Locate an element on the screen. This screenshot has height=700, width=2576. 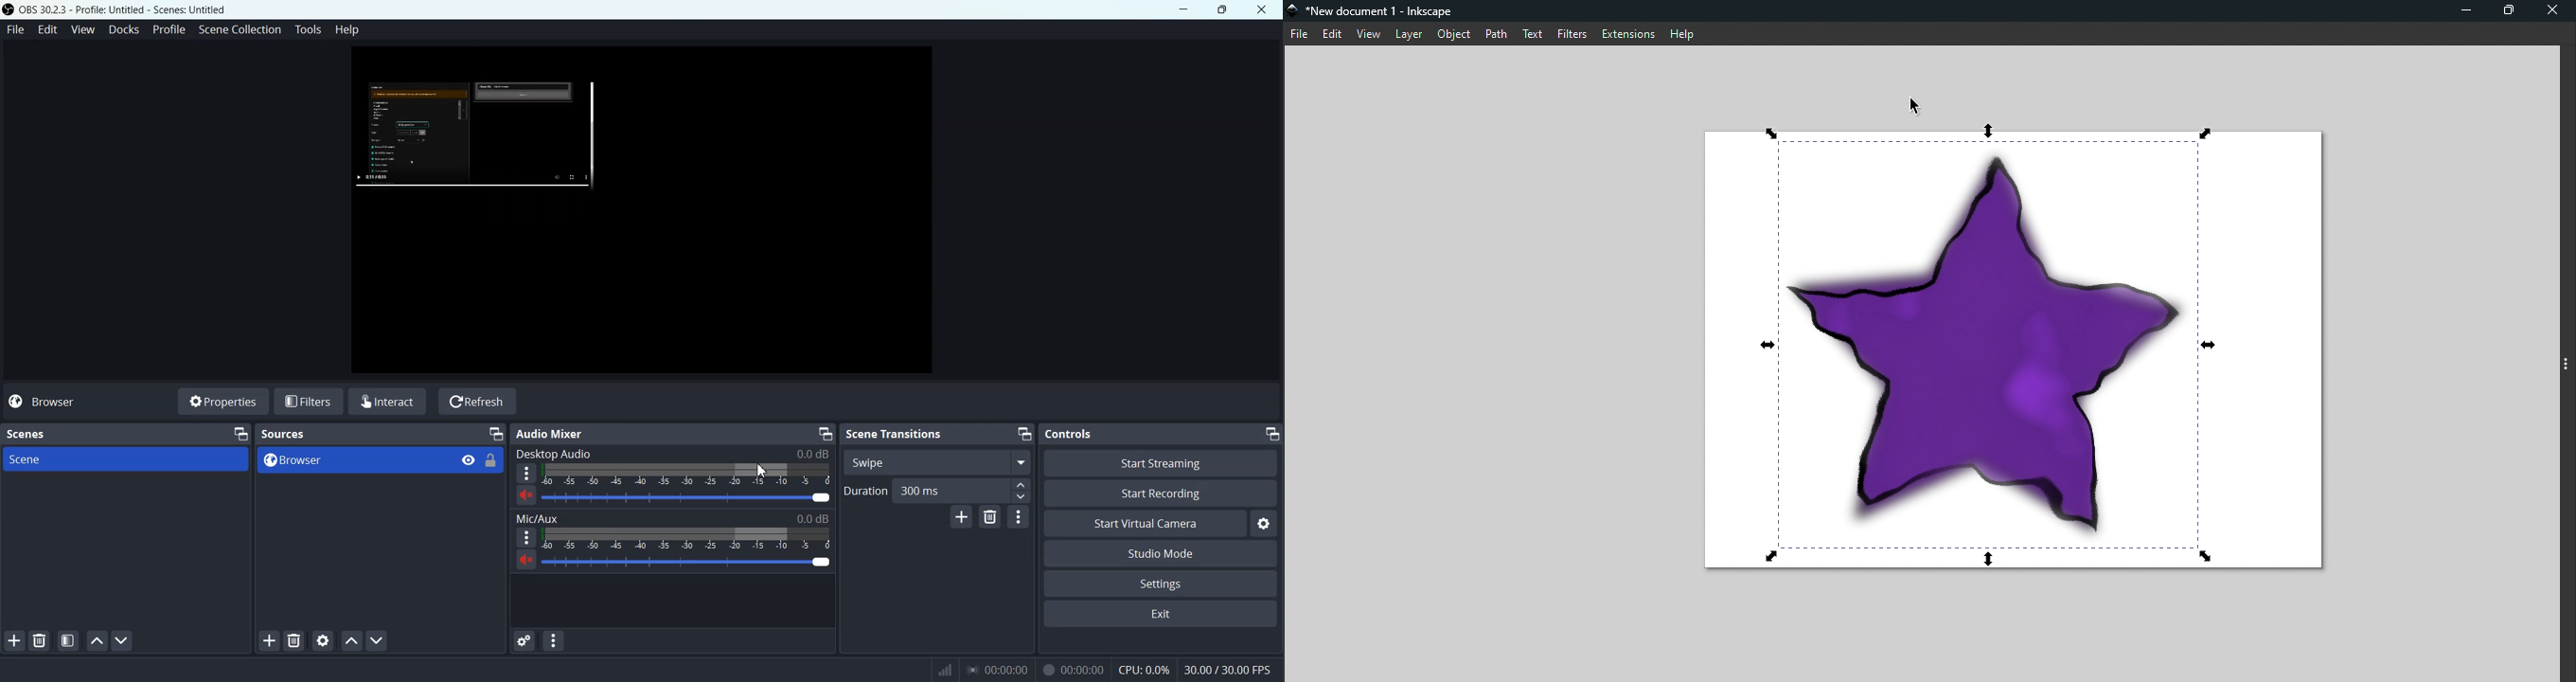
Volume Adjuster is located at coordinates (687, 561).